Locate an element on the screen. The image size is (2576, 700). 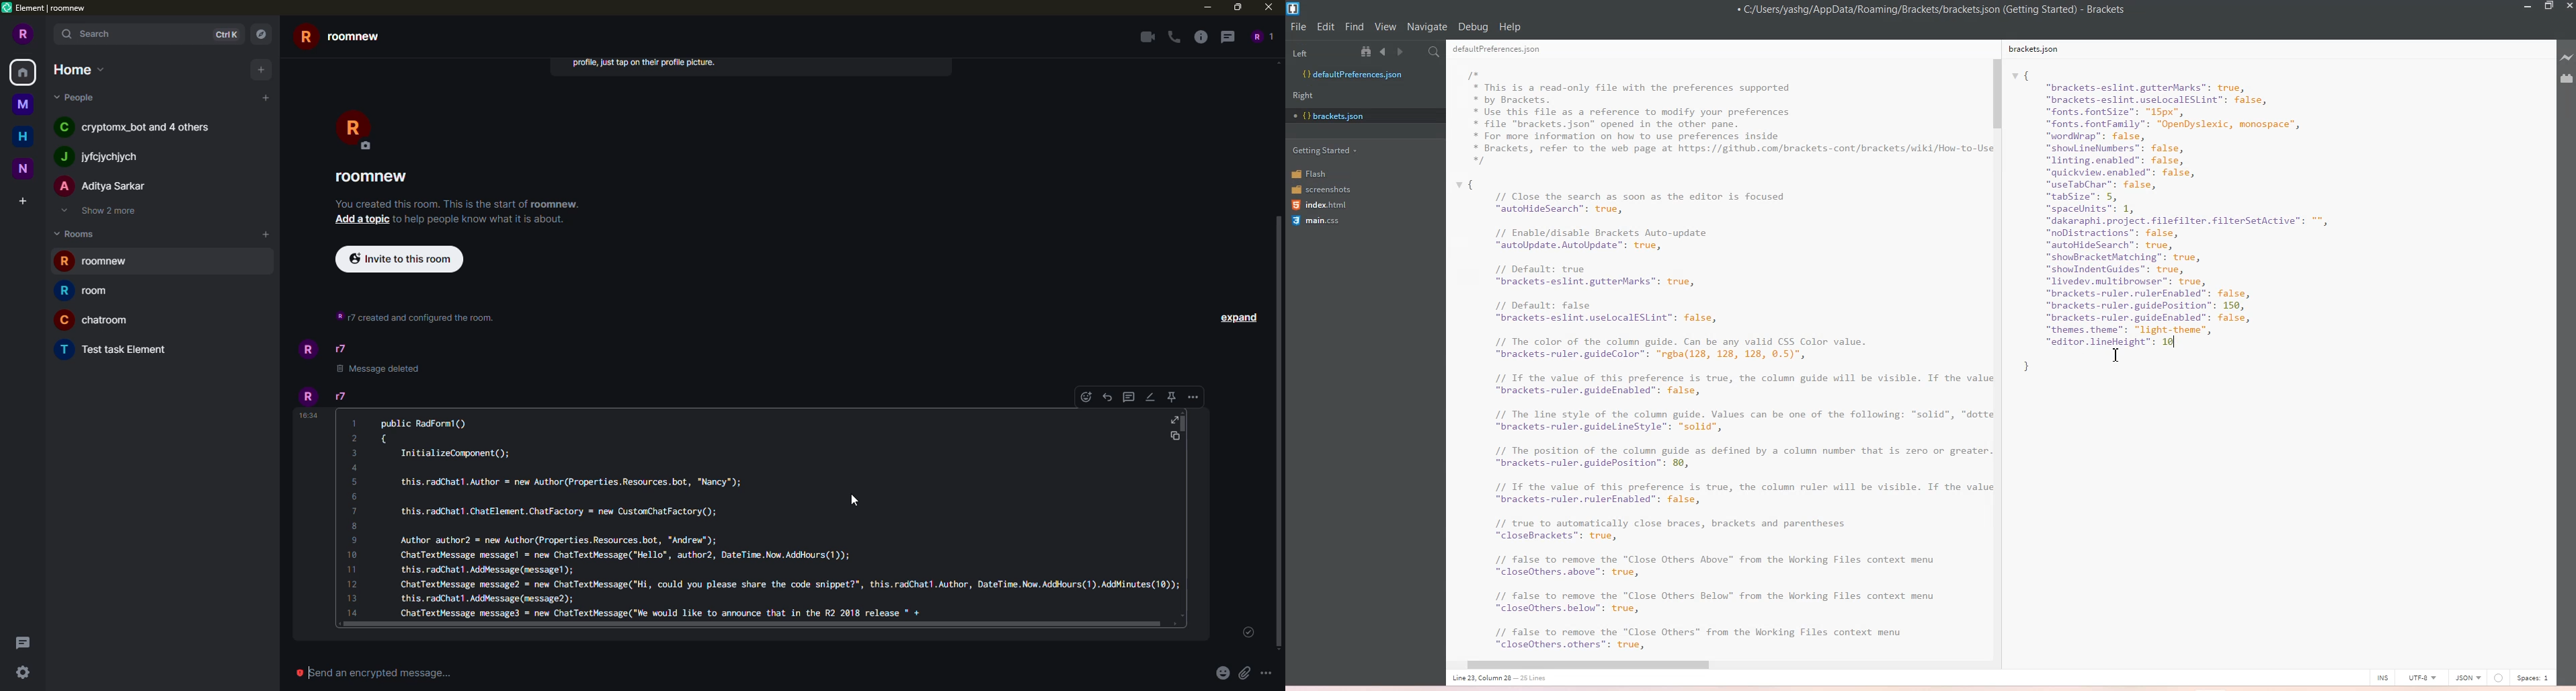
people is located at coordinates (104, 186).